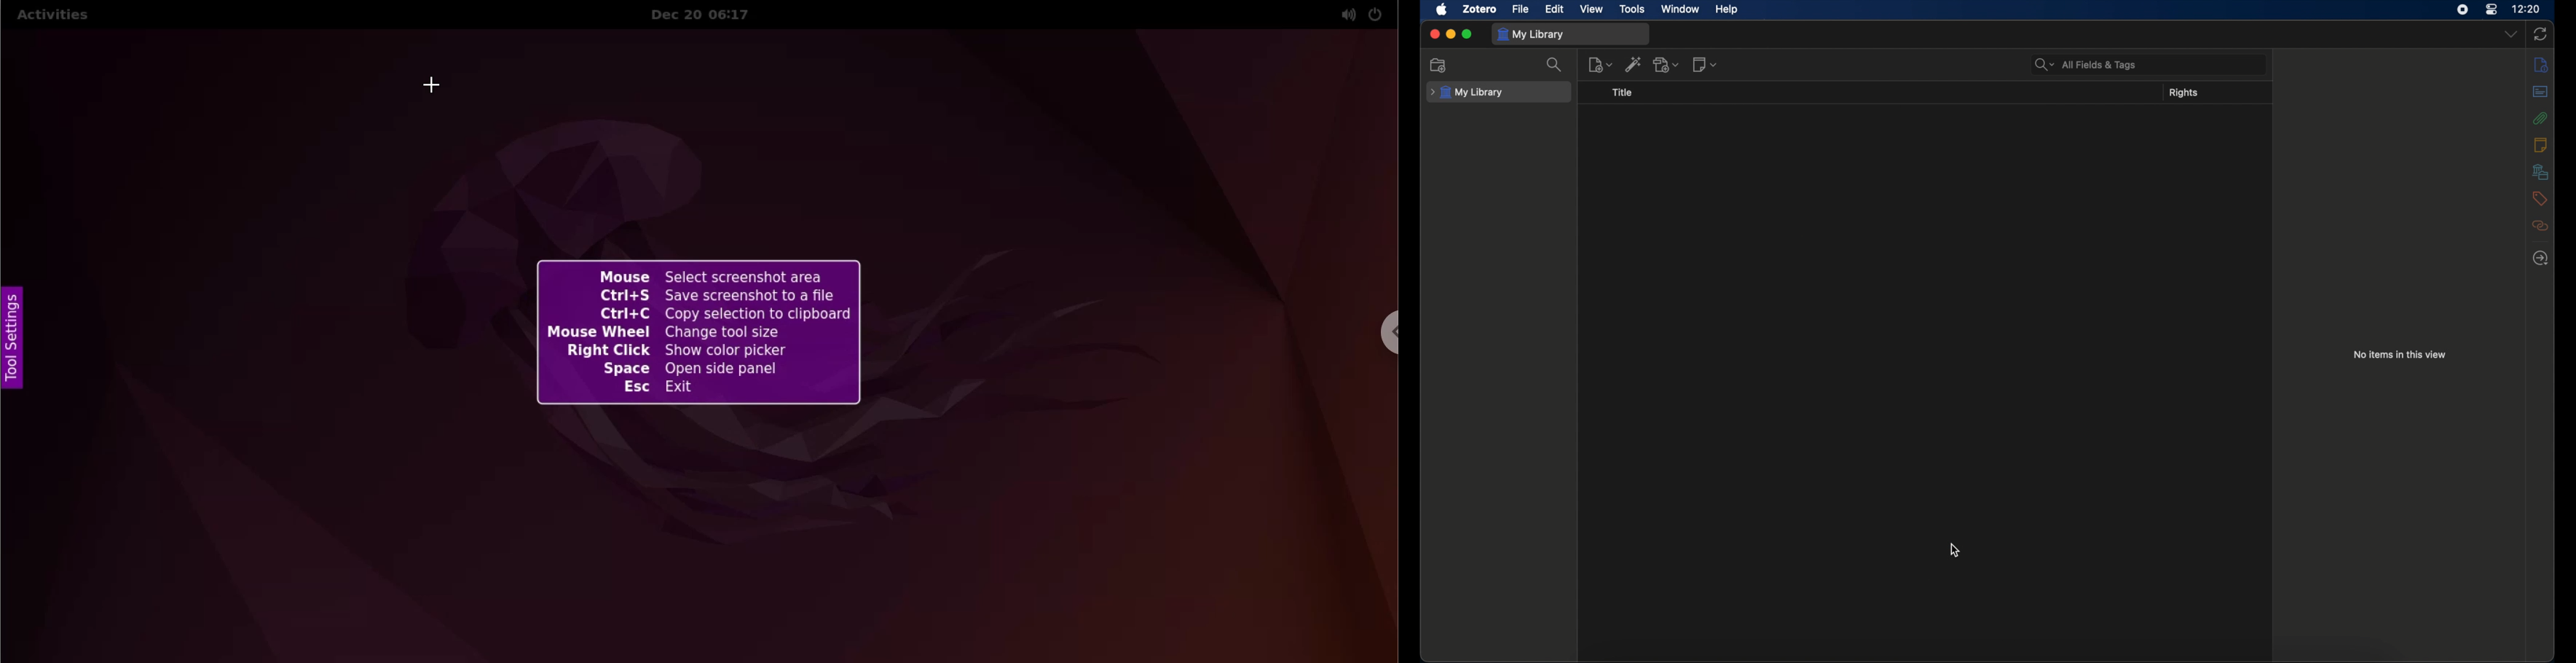 This screenshot has height=672, width=2576. What do you see at coordinates (1532, 35) in the screenshot?
I see `my library` at bounding box center [1532, 35].